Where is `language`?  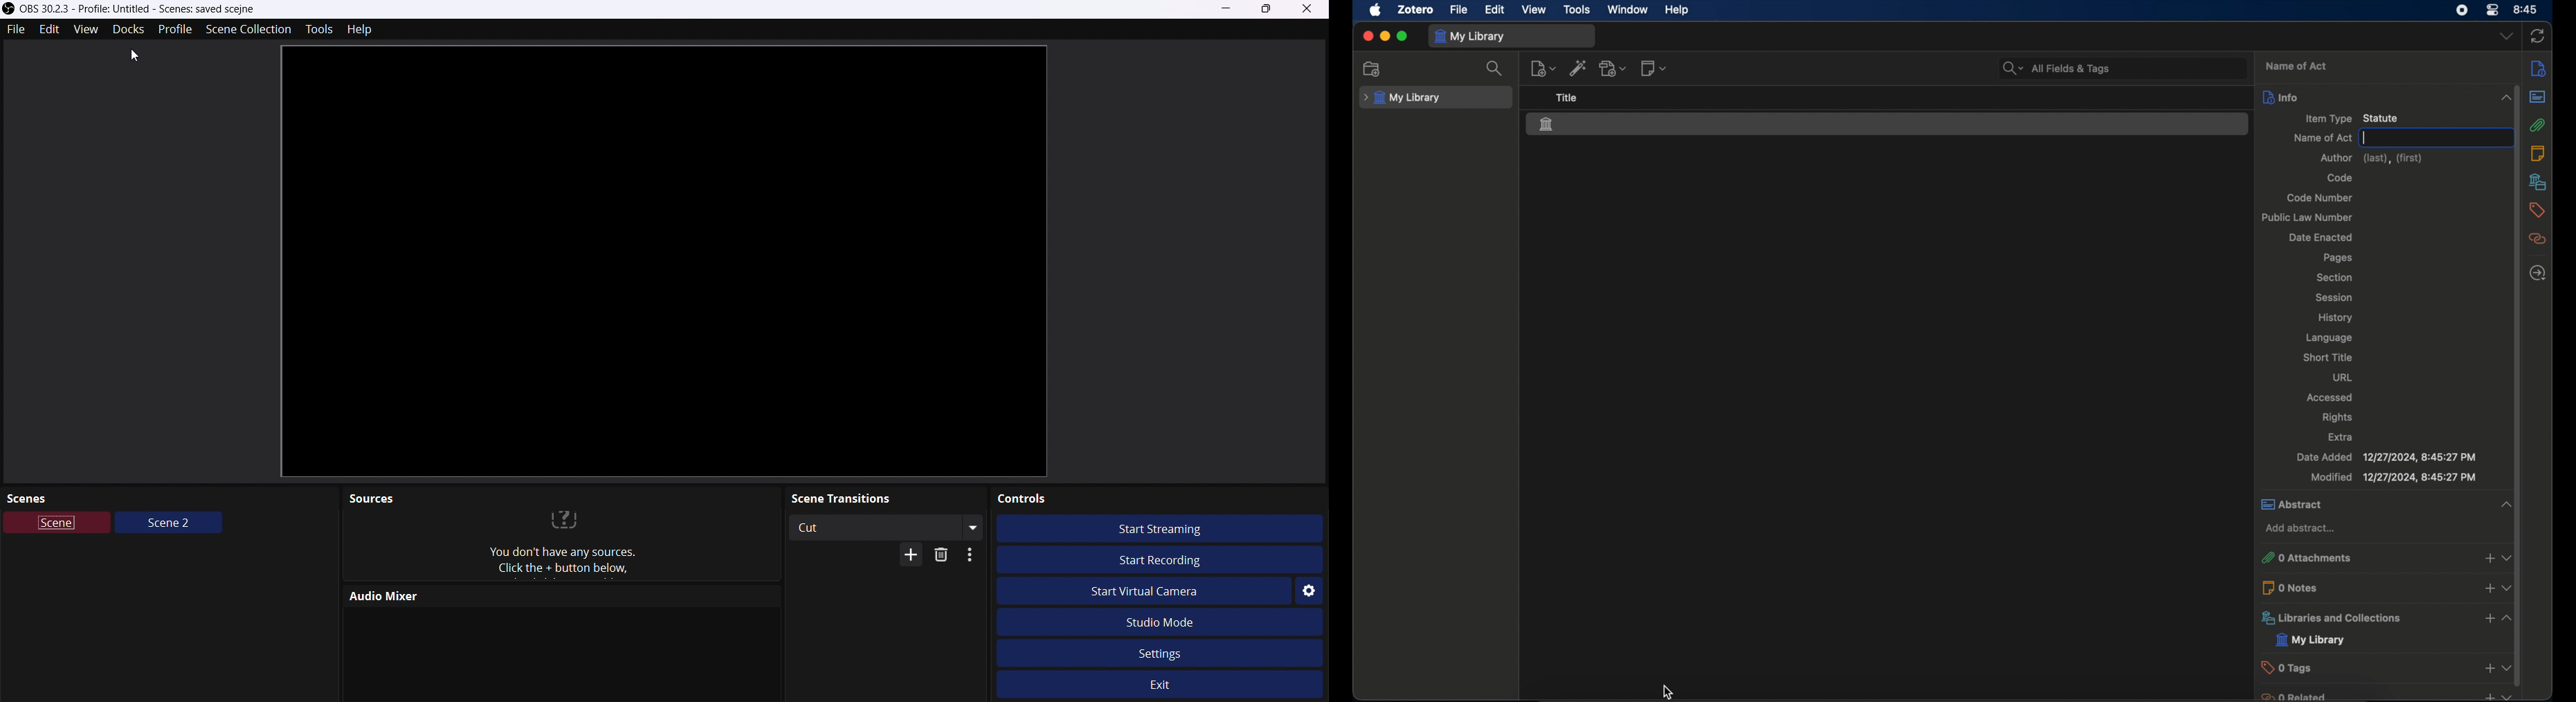 language is located at coordinates (2330, 337).